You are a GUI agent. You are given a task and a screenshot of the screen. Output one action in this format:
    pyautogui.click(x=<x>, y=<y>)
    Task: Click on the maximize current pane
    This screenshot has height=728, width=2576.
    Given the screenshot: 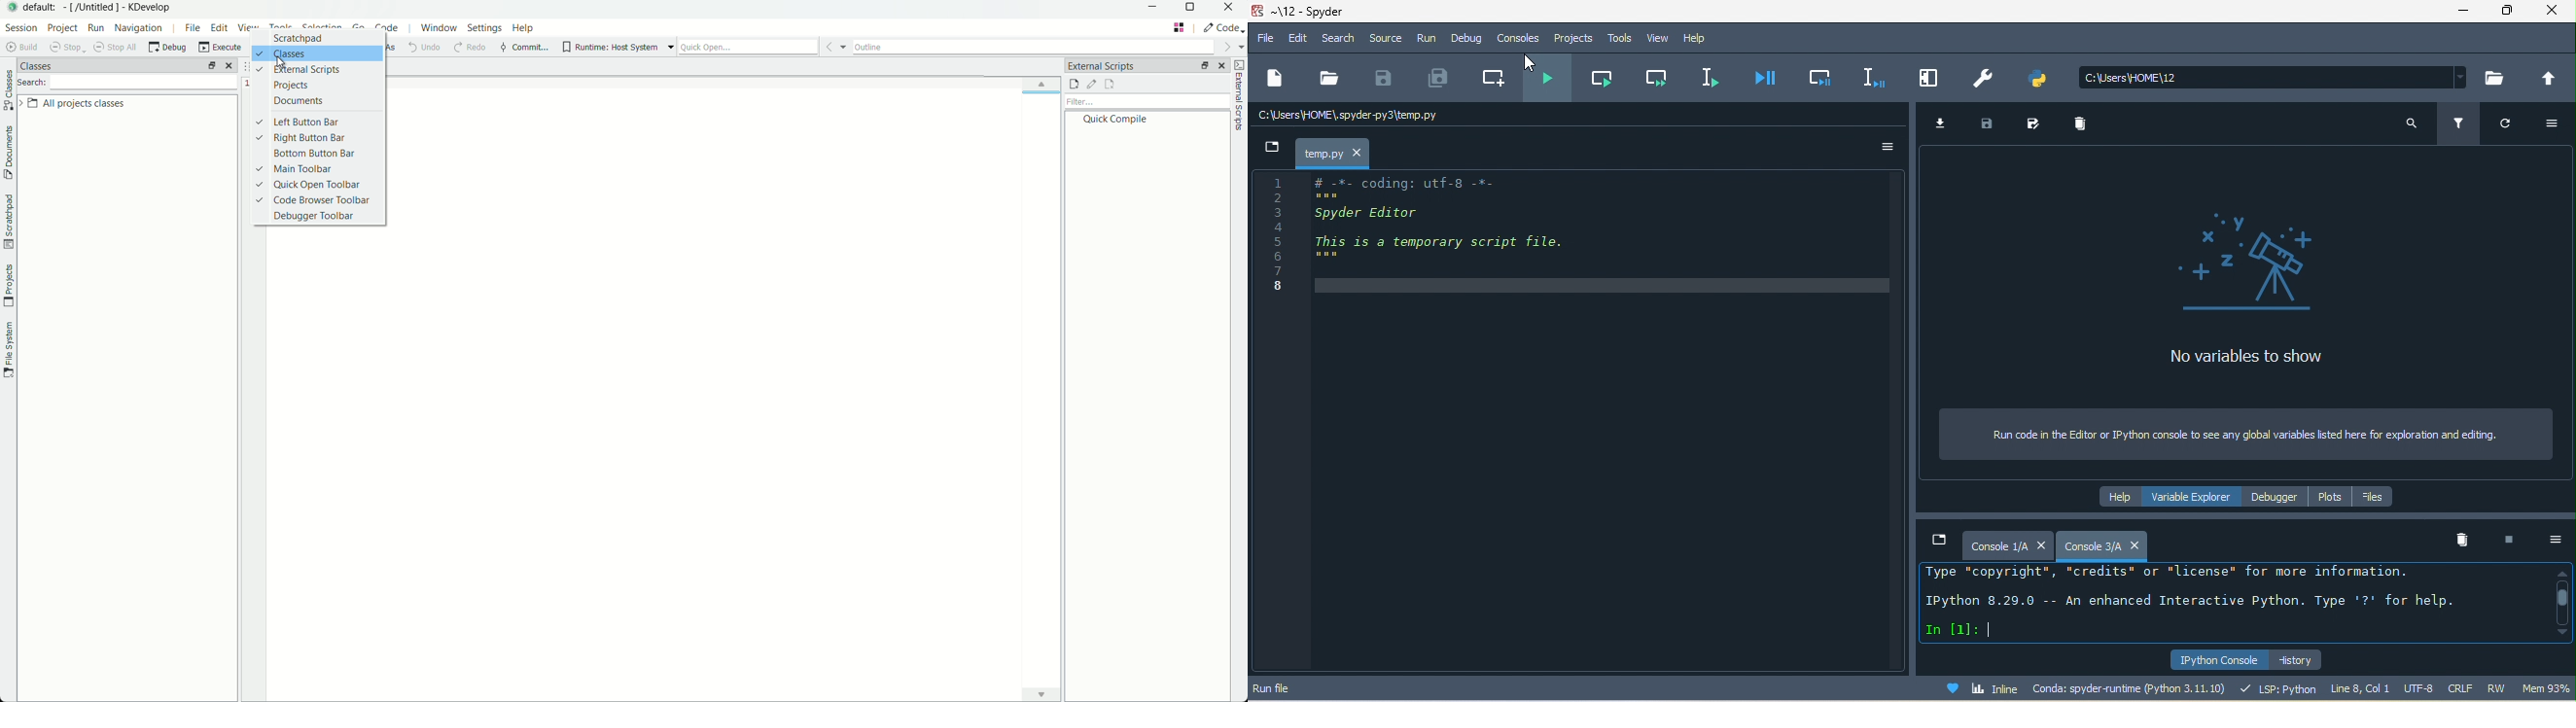 What is the action you would take?
    pyautogui.click(x=1934, y=79)
    